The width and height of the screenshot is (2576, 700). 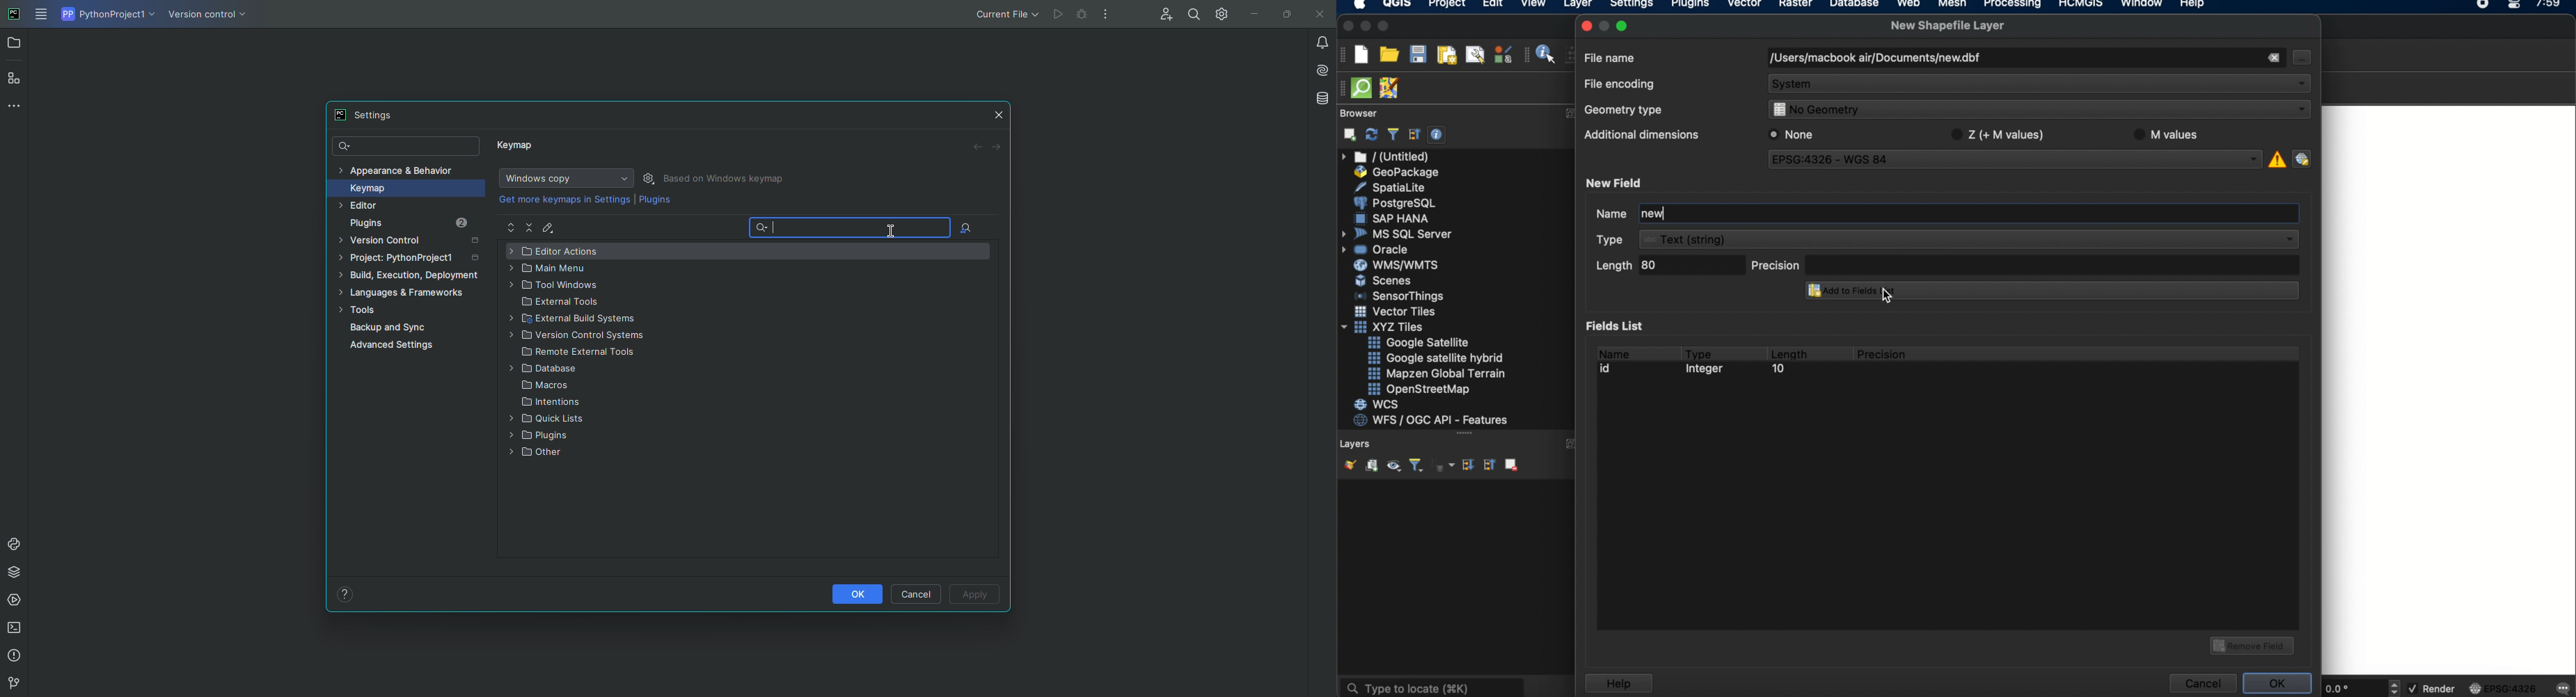 What do you see at coordinates (1399, 233) in the screenshot?
I see `ms sql server` at bounding box center [1399, 233].